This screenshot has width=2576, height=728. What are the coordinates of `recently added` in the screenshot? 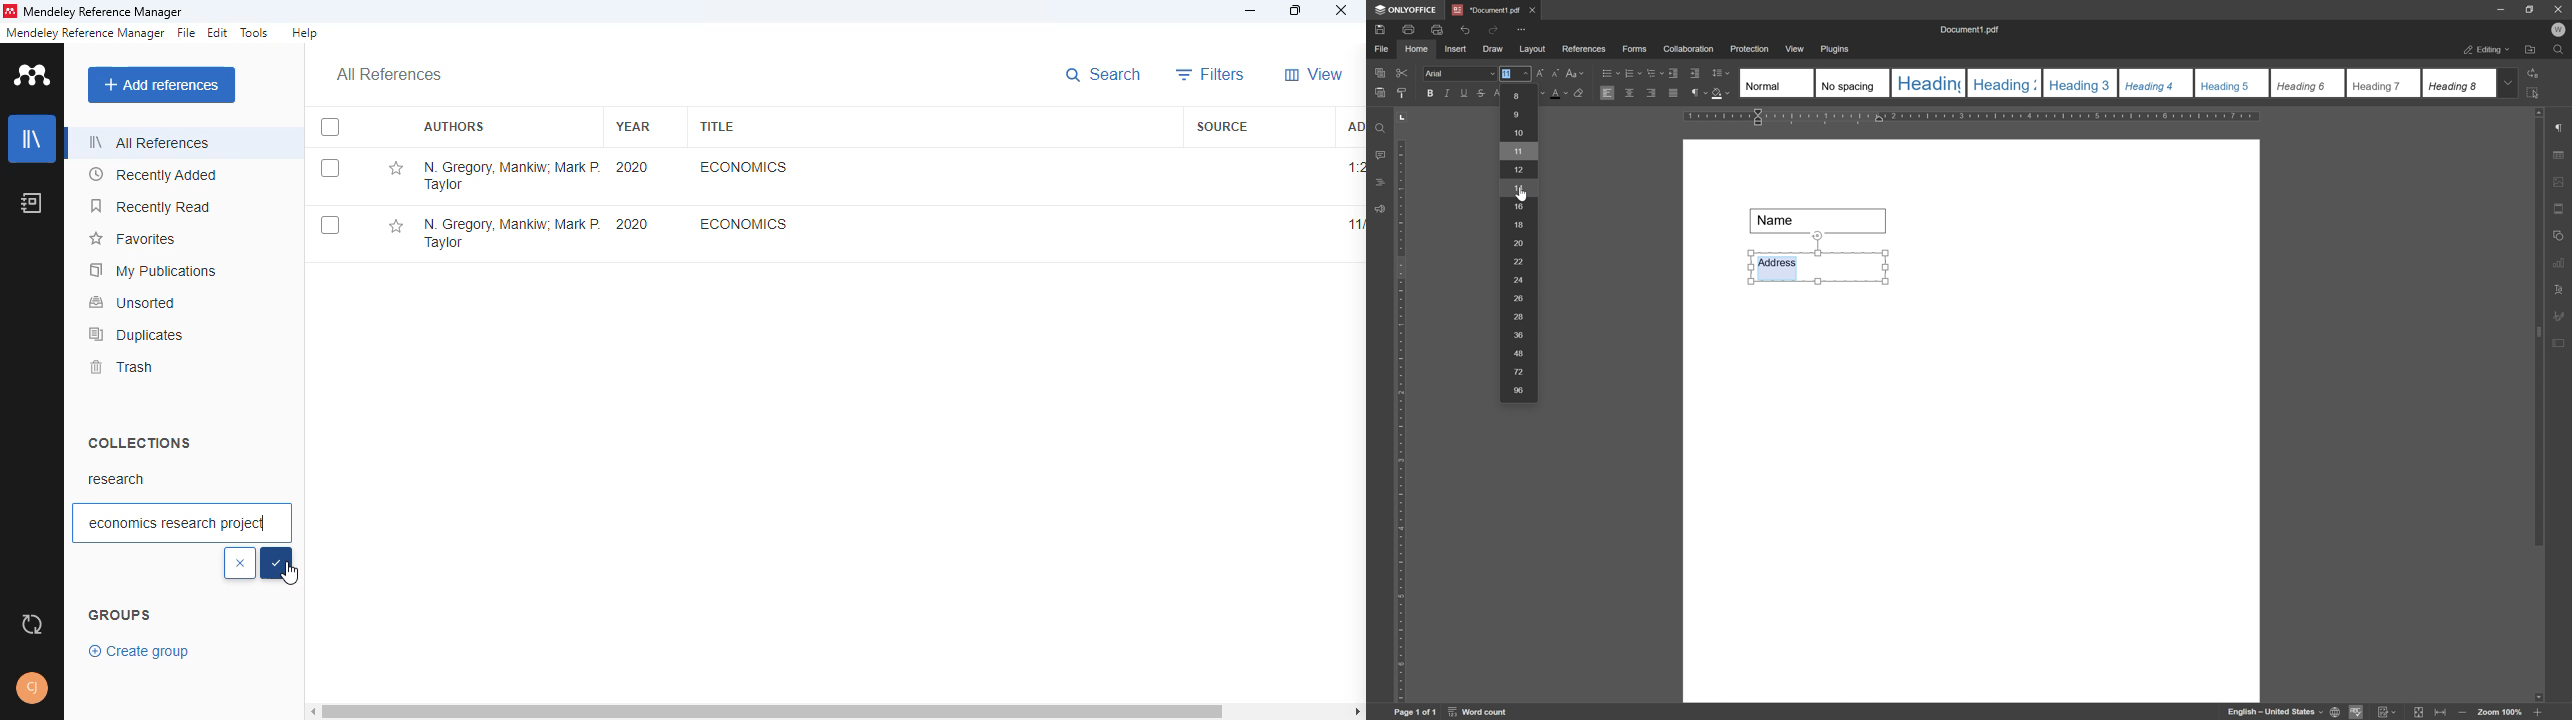 It's located at (154, 175).